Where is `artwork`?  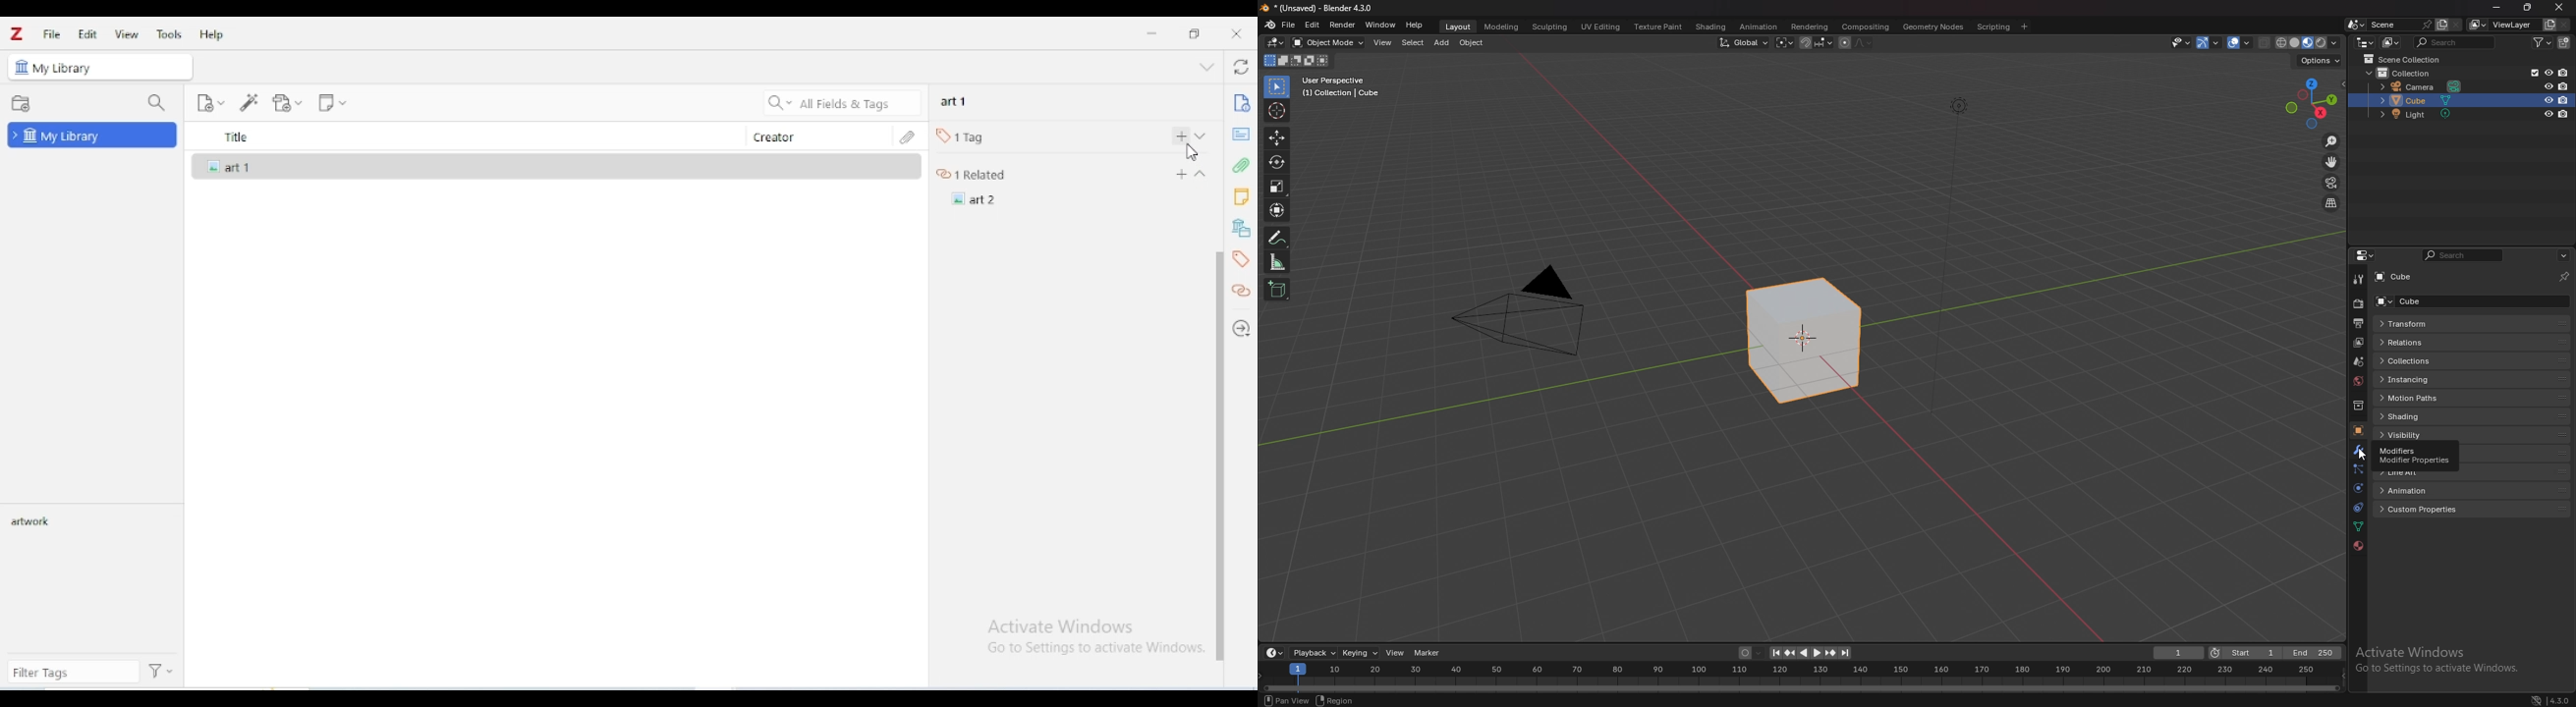
artwork is located at coordinates (34, 522).